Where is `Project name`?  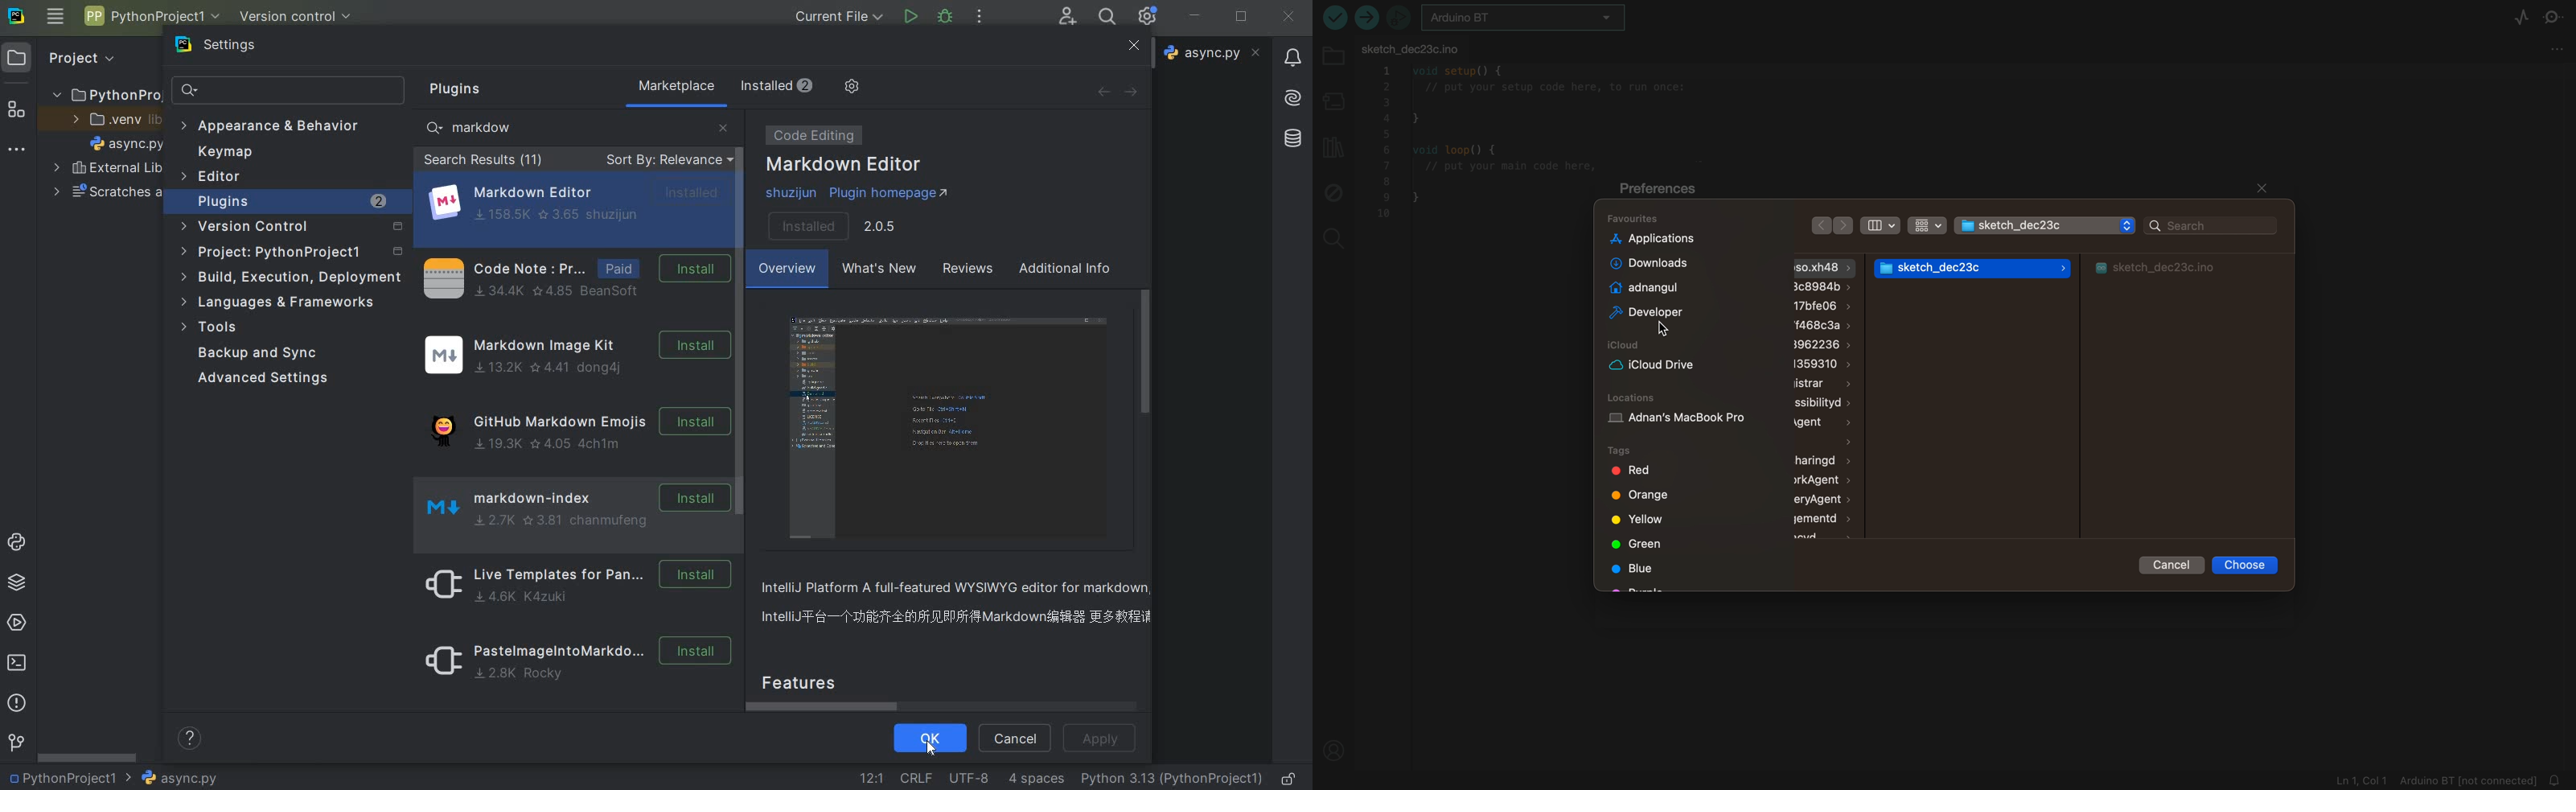 Project name is located at coordinates (71, 777).